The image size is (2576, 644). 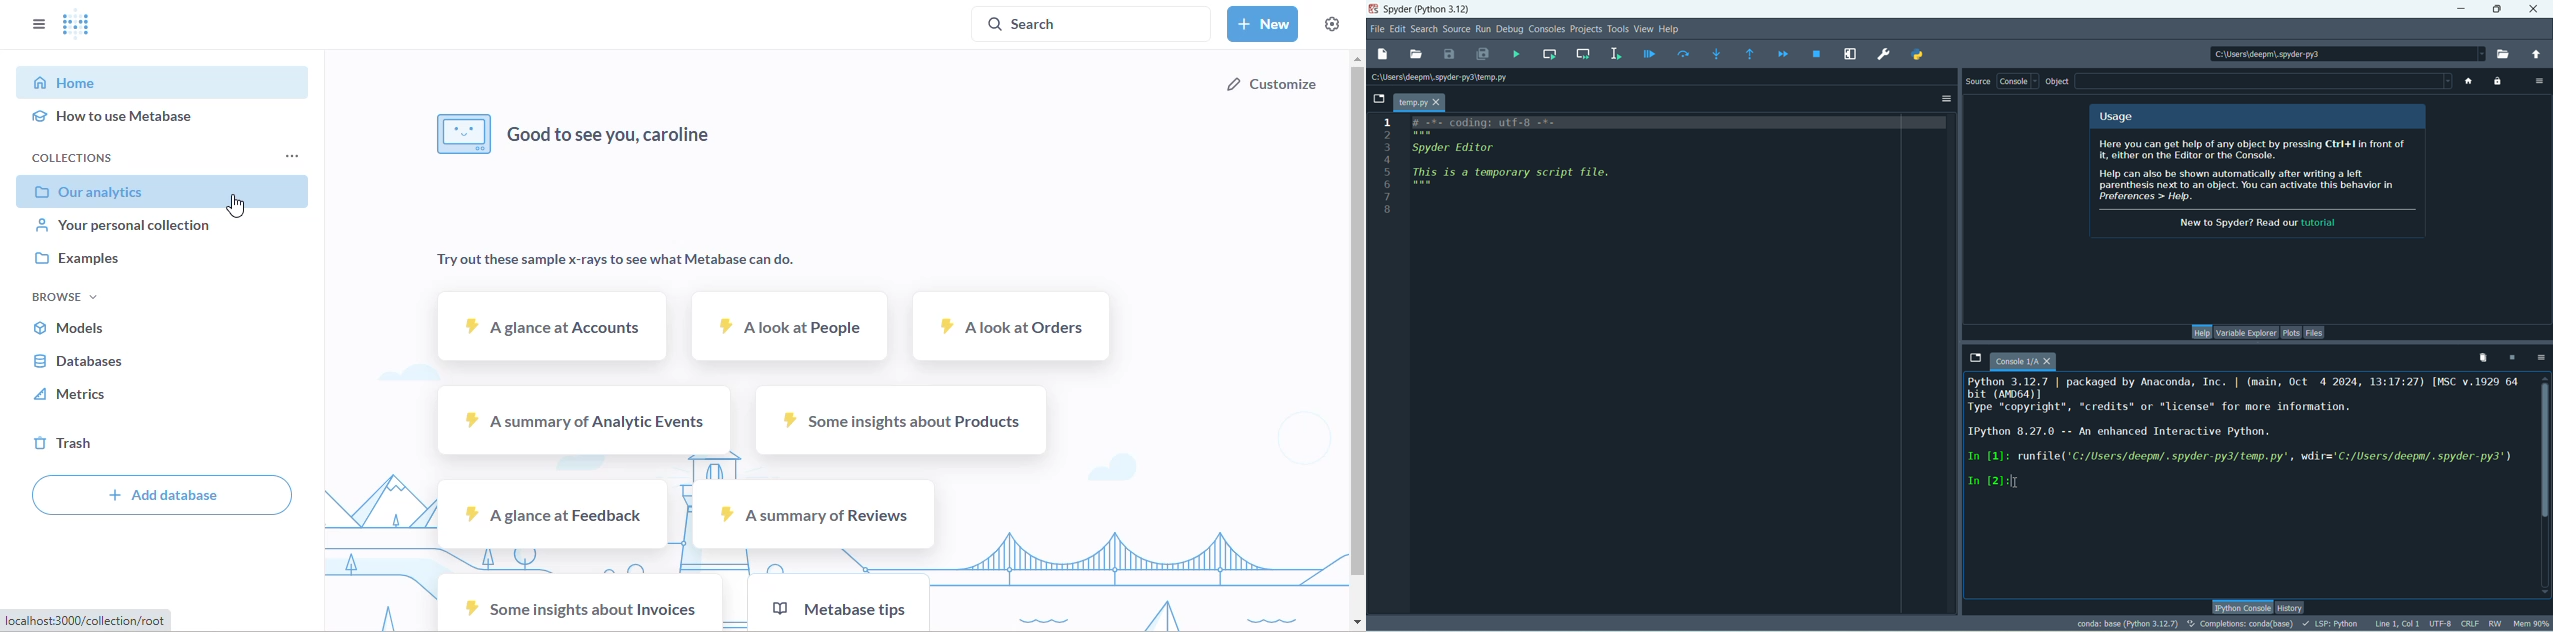 What do you see at coordinates (2441, 623) in the screenshot?
I see `UTF-8` at bounding box center [2441, 623].